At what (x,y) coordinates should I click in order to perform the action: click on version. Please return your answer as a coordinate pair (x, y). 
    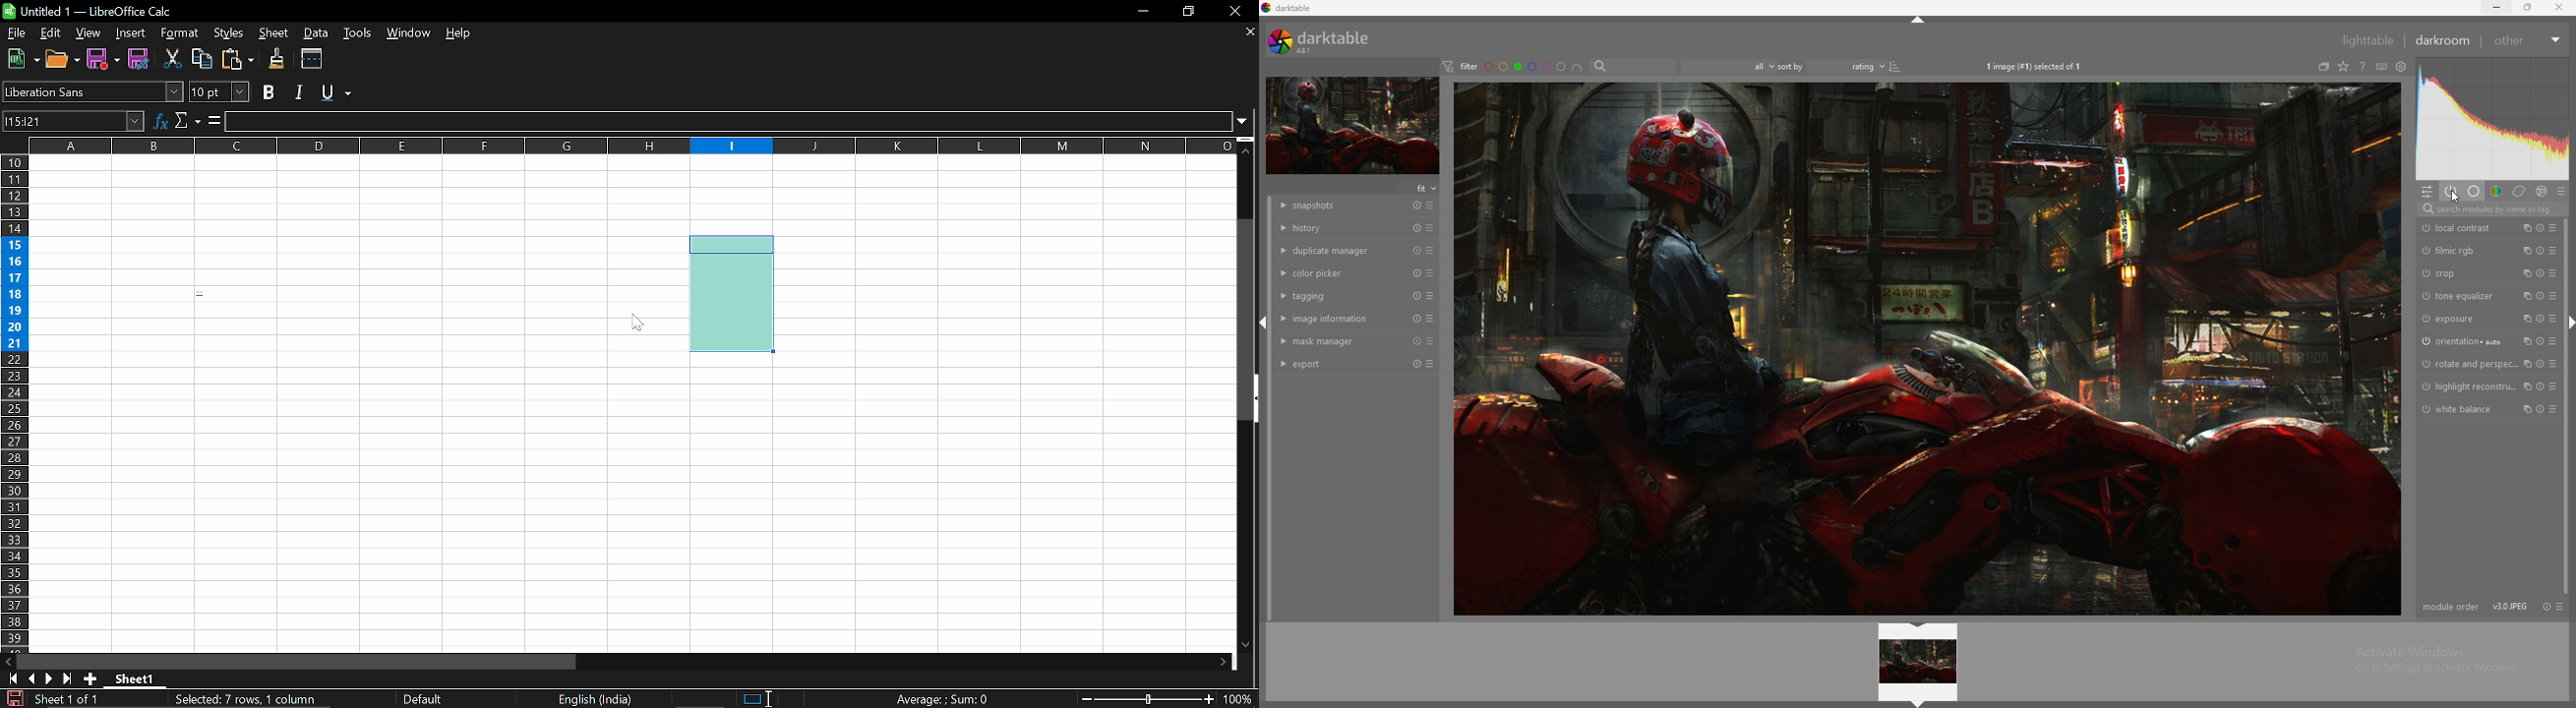
    Looking at the image, I should click on (2511, 606).